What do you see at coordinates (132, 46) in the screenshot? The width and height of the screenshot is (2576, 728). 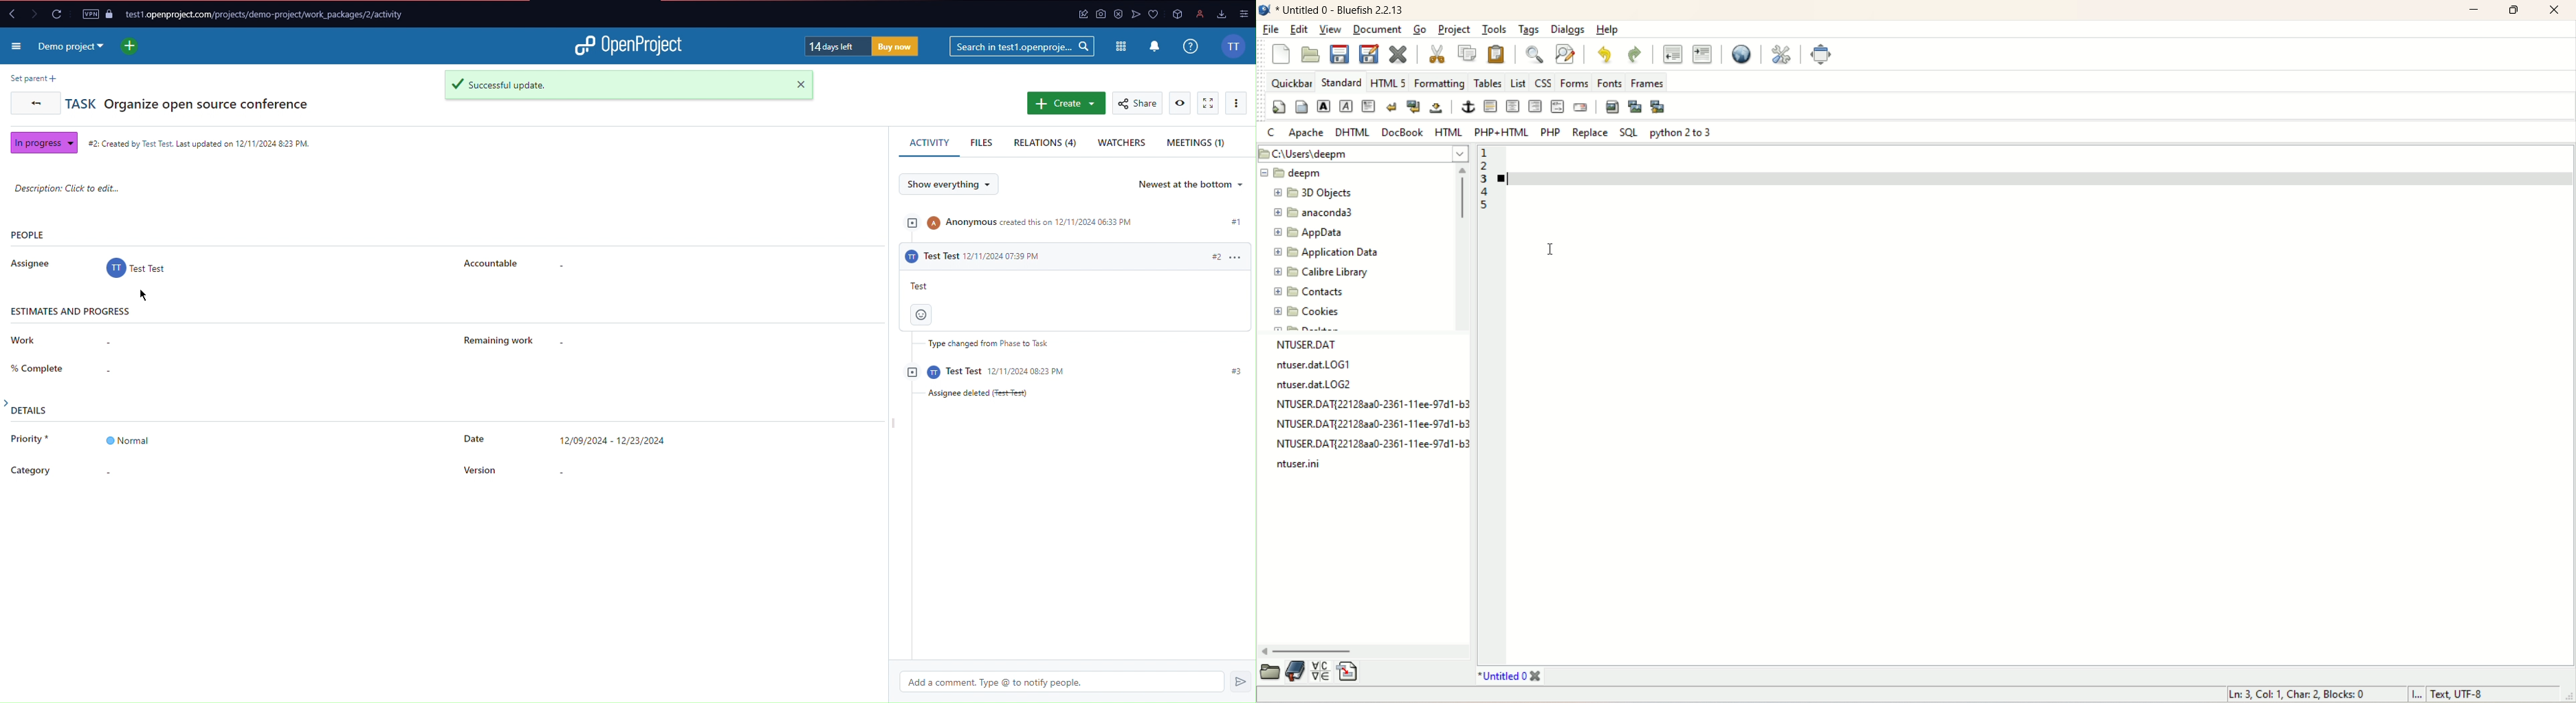 I see `New project` at bounding box center [132, 46].